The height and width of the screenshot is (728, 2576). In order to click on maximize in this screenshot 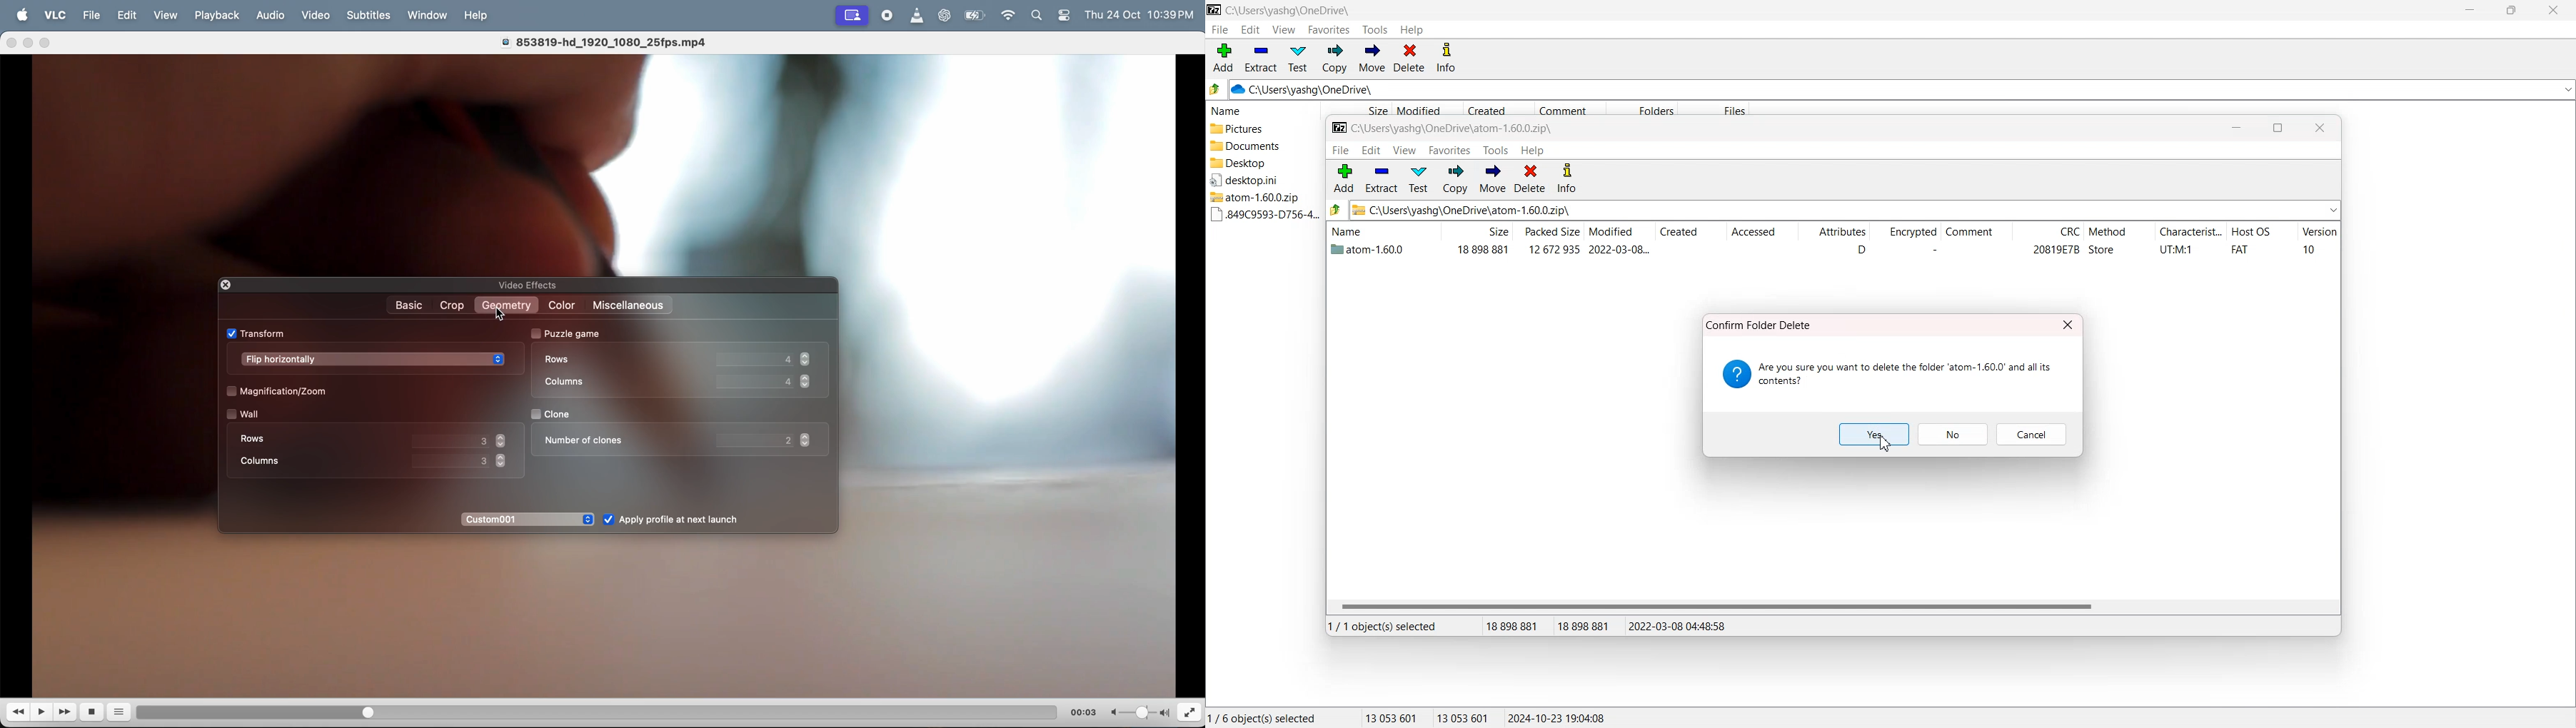, I will do `click(50, 43)`.